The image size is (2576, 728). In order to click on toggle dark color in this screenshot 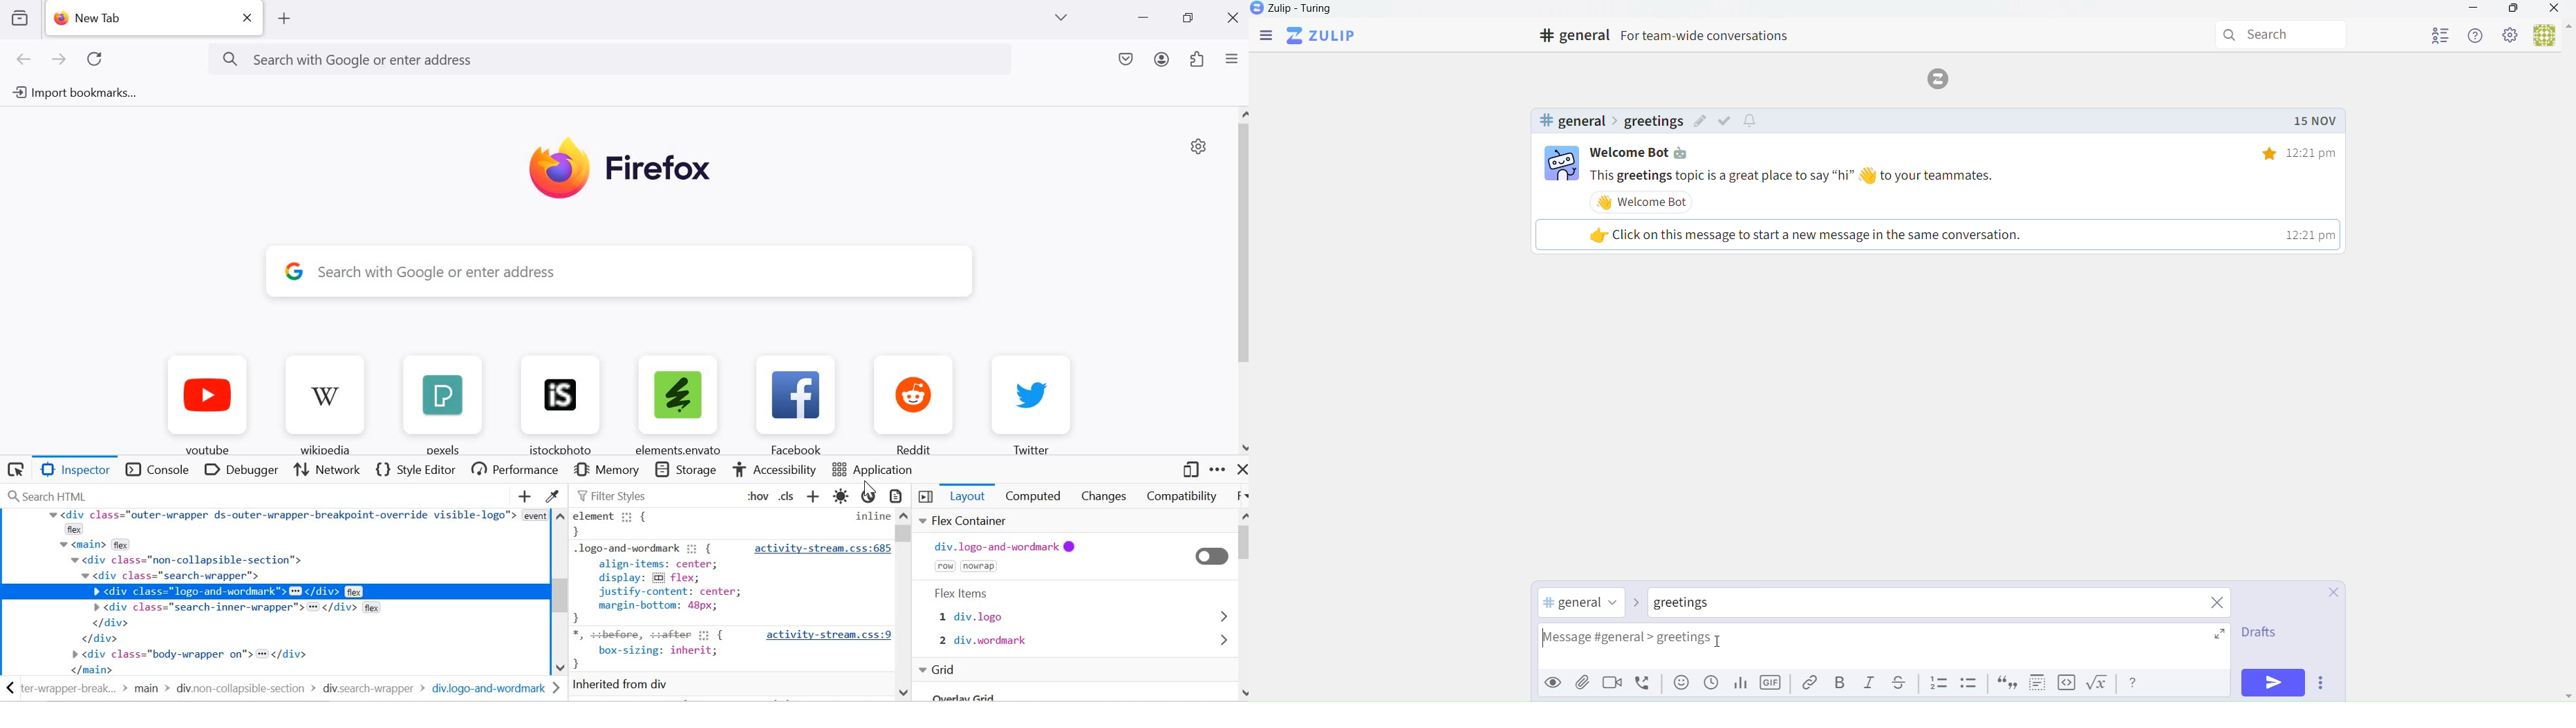, I will do `click(869, 496)`.